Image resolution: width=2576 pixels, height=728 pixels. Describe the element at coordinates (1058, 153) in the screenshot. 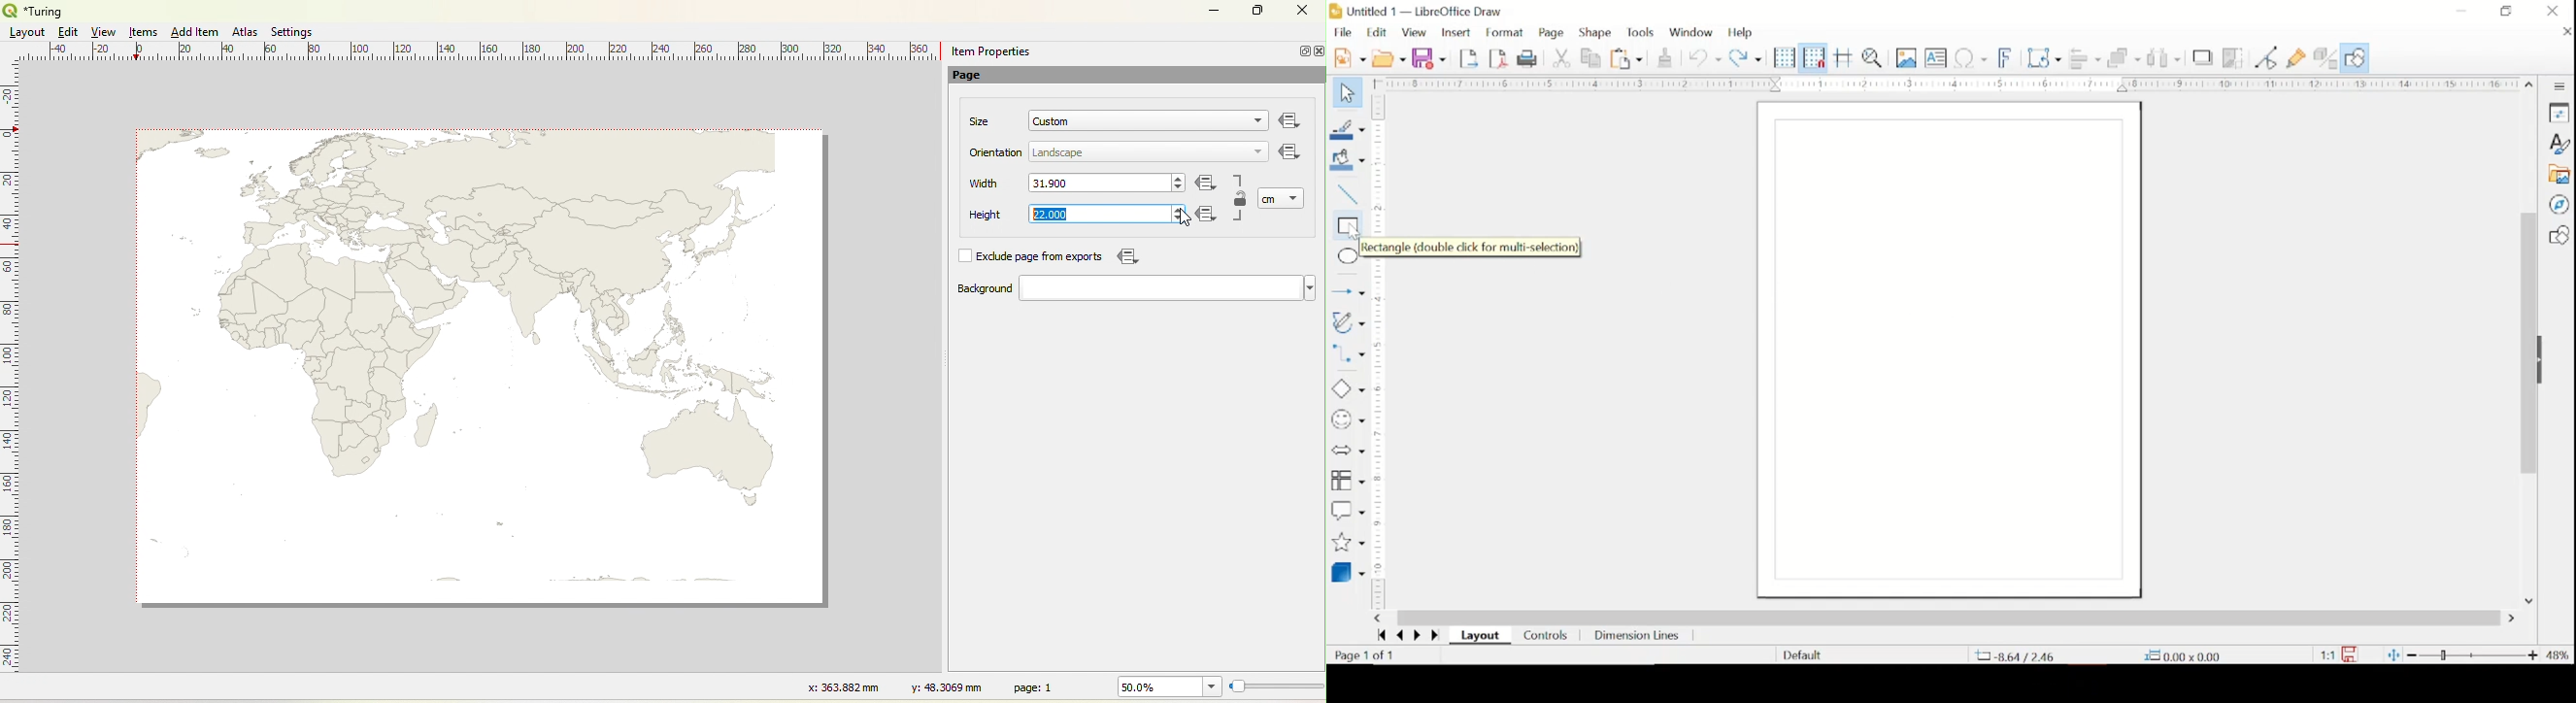

I see `Landscape` at that location.